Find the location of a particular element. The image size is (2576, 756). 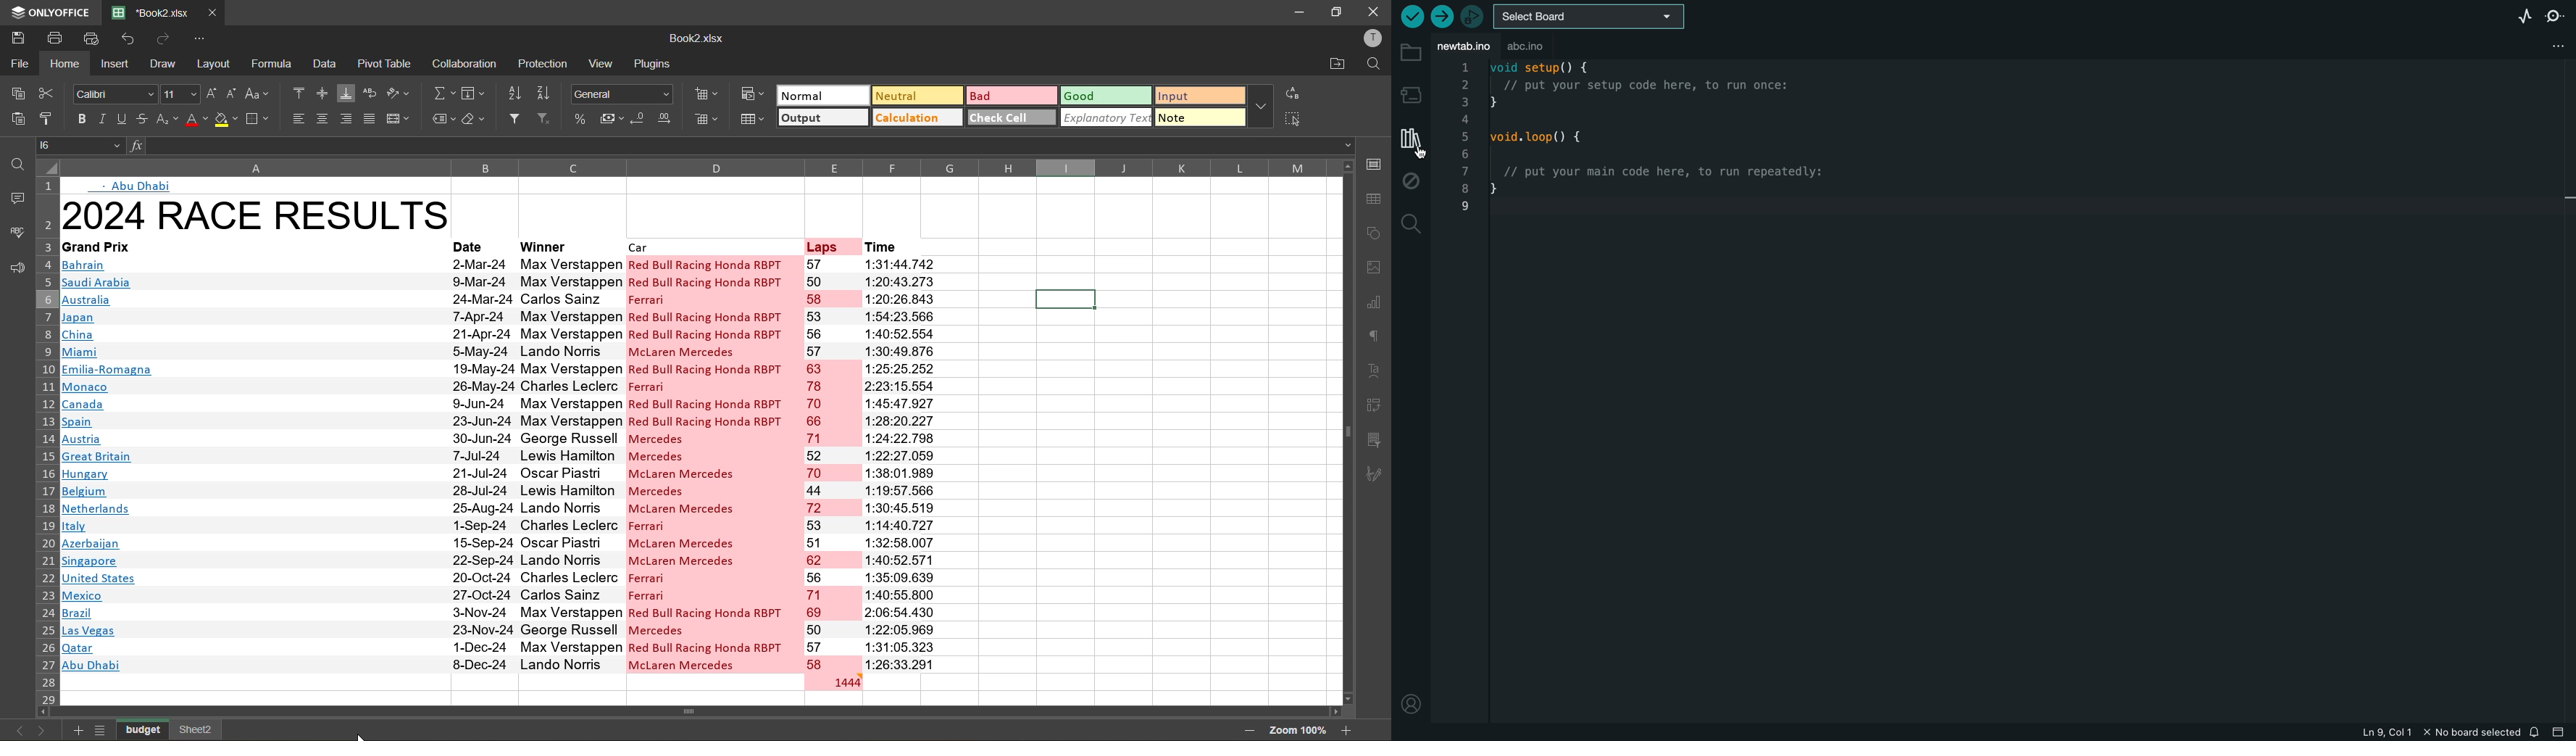

filter is located at coordinates (516, 119).